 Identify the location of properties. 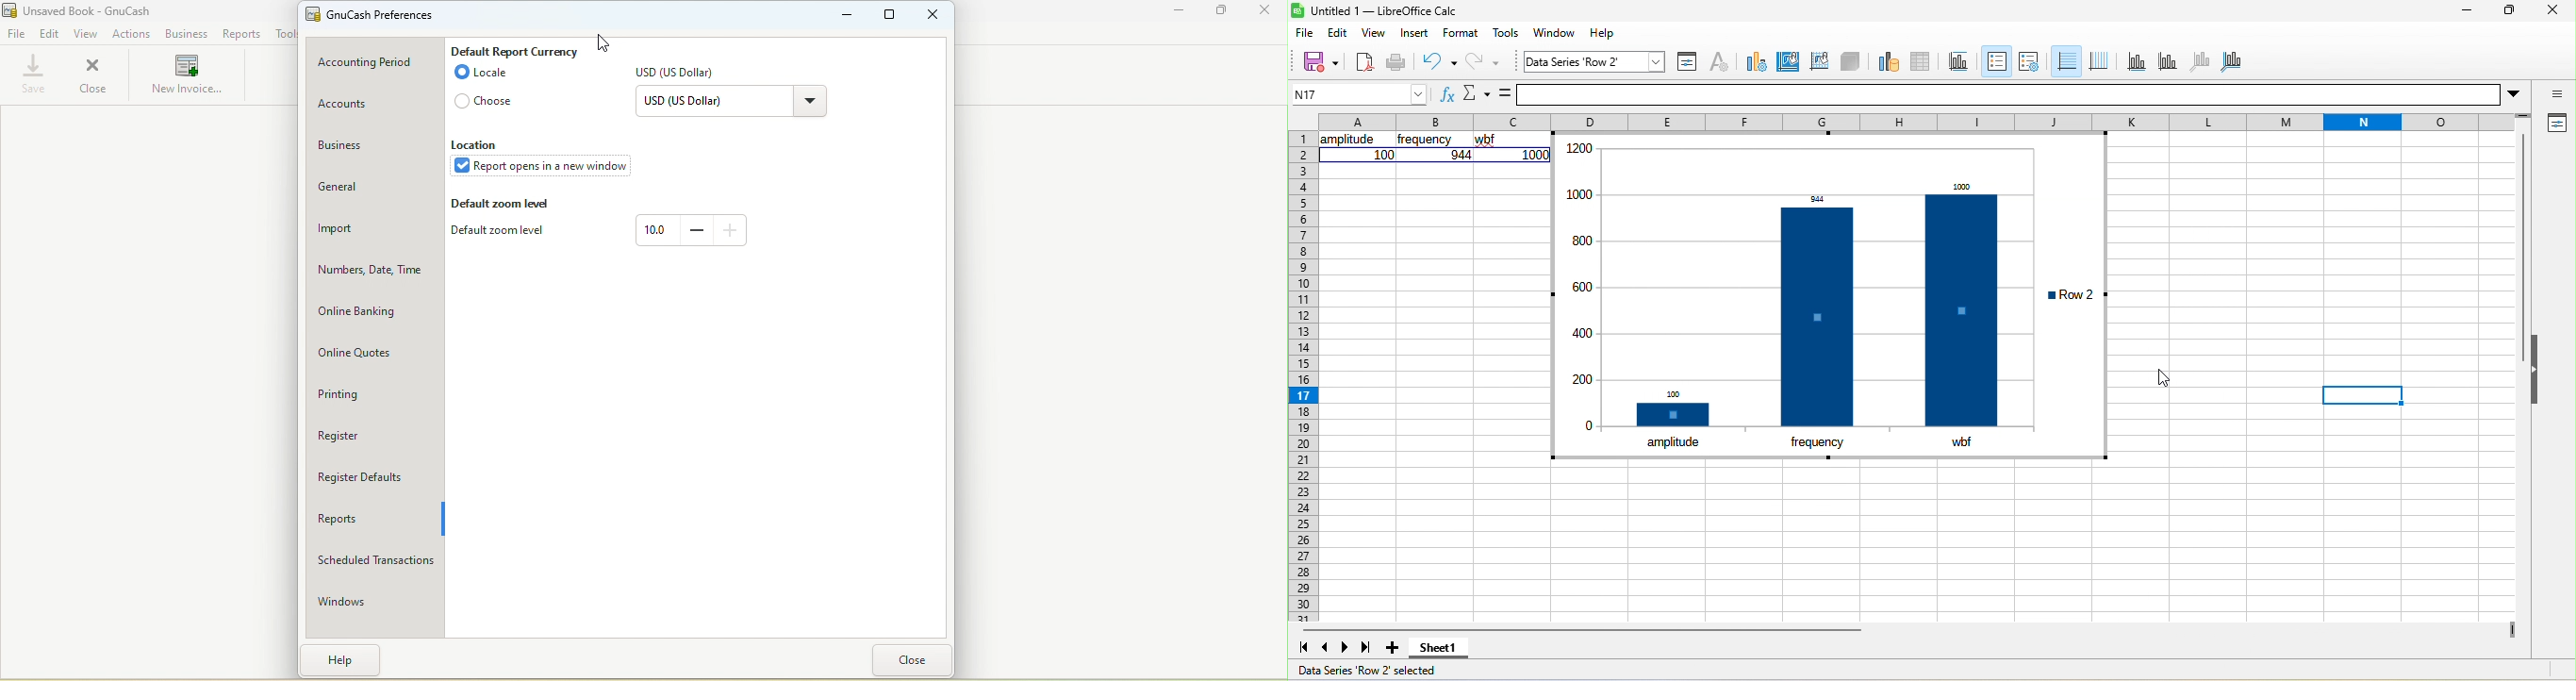
(2553, 123).